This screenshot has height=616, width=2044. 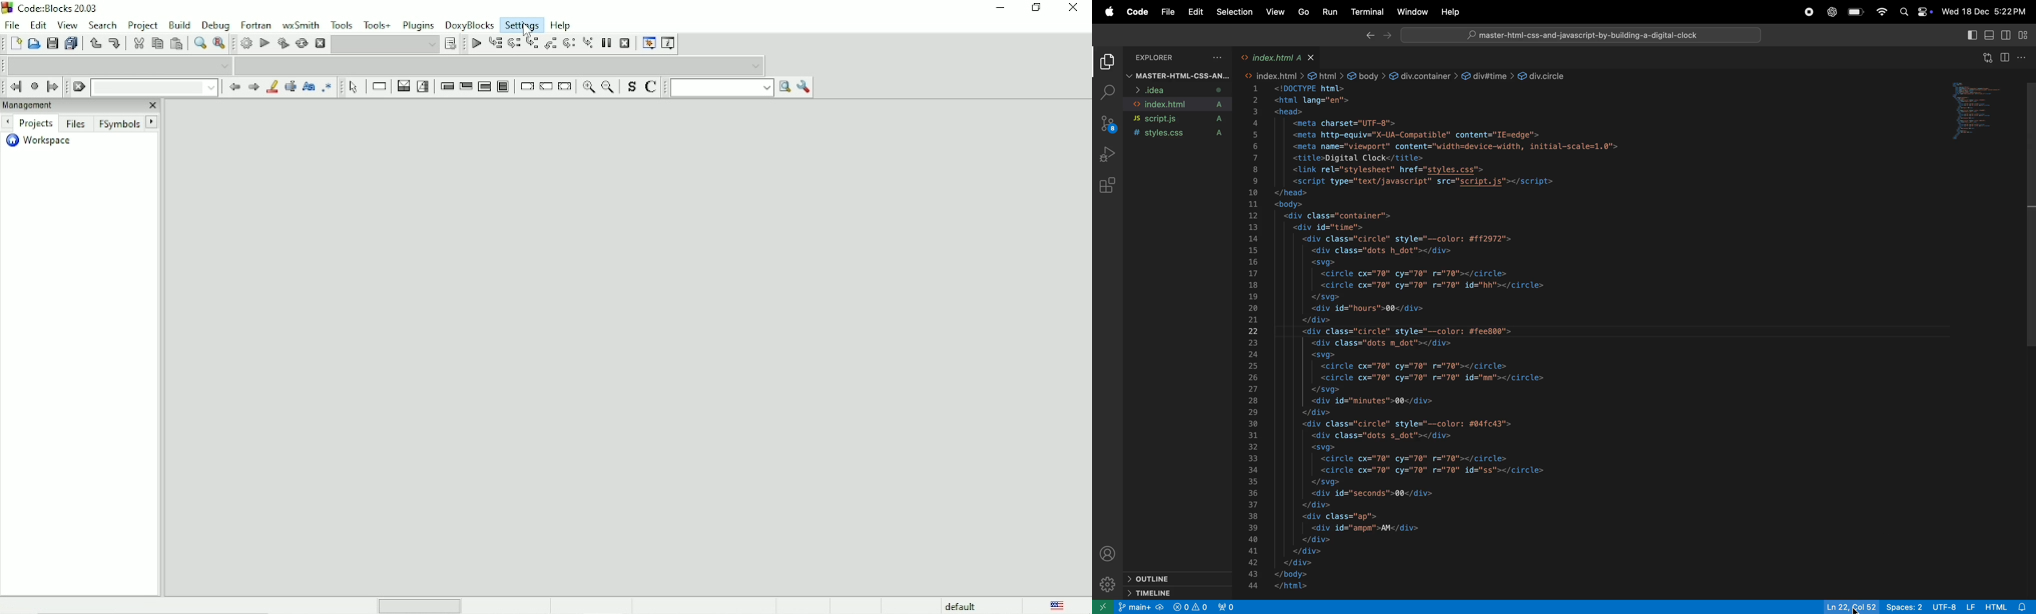 What do you see at coordinates (996, 8) in the screenshot?
I see `Minimize` at bounding box center [996, 8].